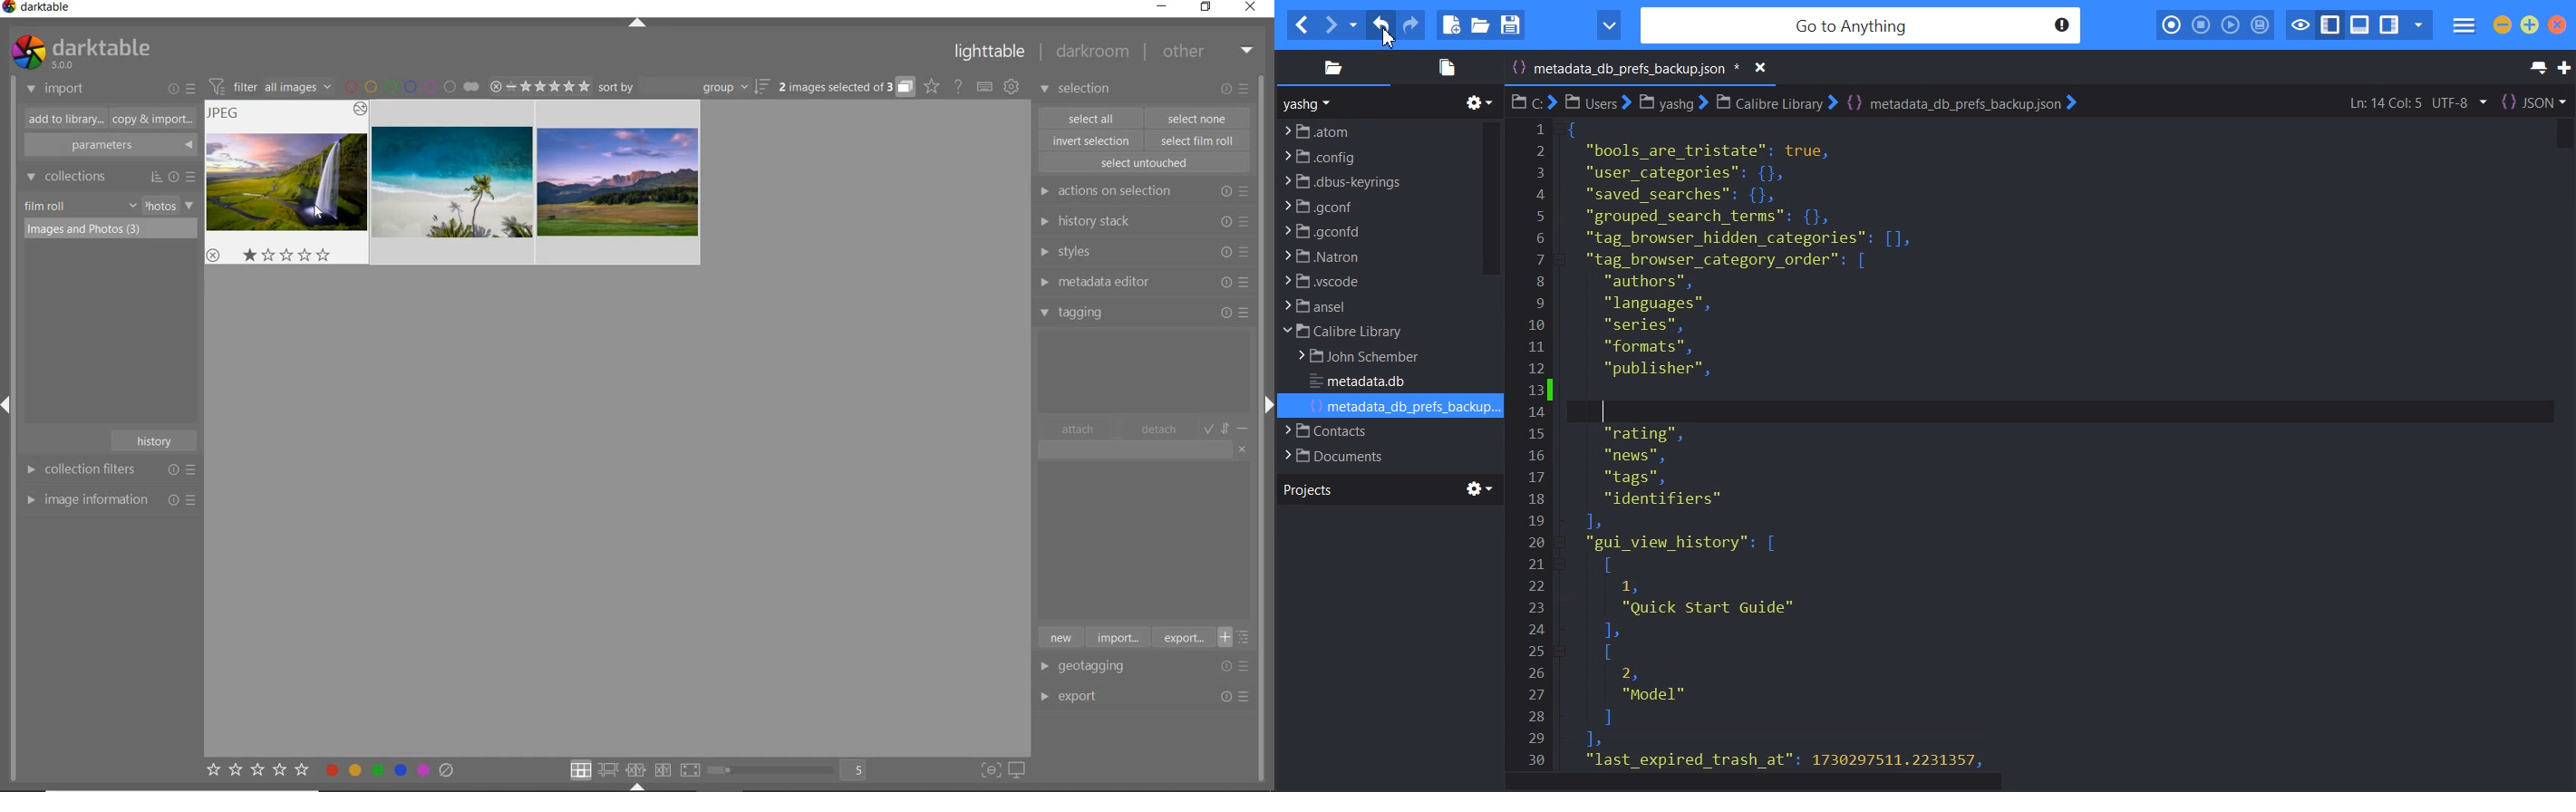 The height and width of the screenshot is (812, 2576). What do you see at coordinates (111, 230) in the screenshot?
I see `images & photos` at bounding box center [111, 230].